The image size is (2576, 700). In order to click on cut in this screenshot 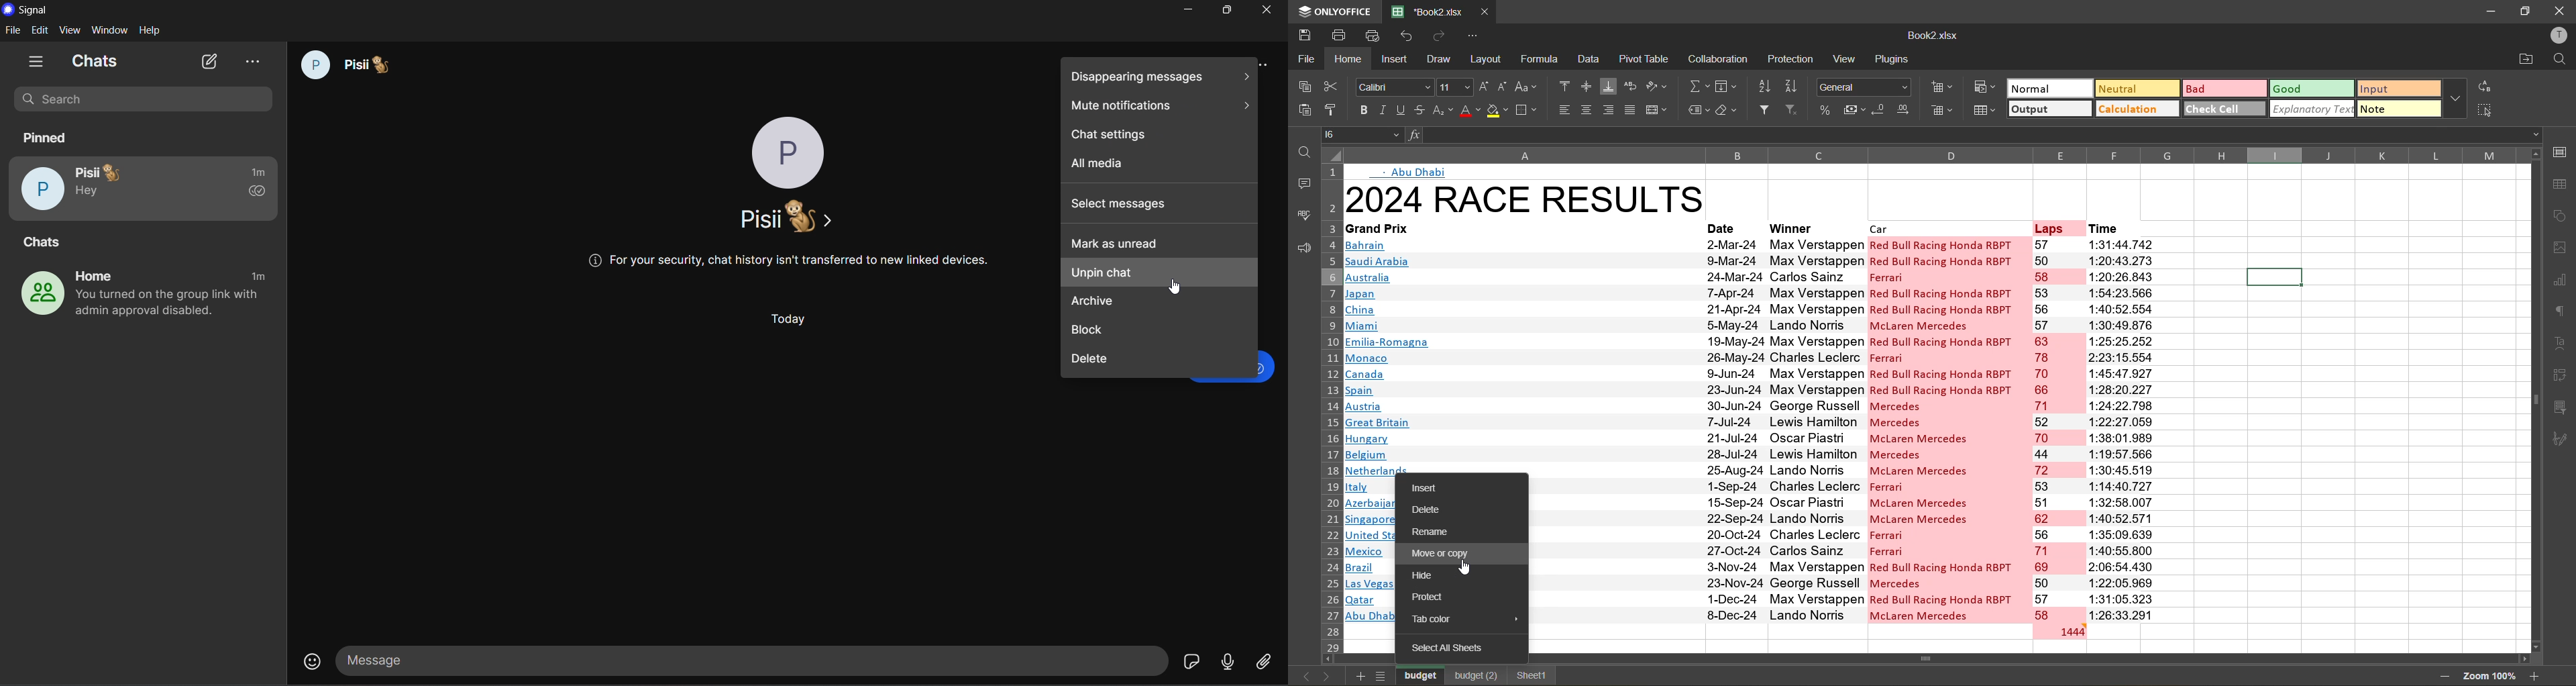, I will do `click(1332, 86)`.